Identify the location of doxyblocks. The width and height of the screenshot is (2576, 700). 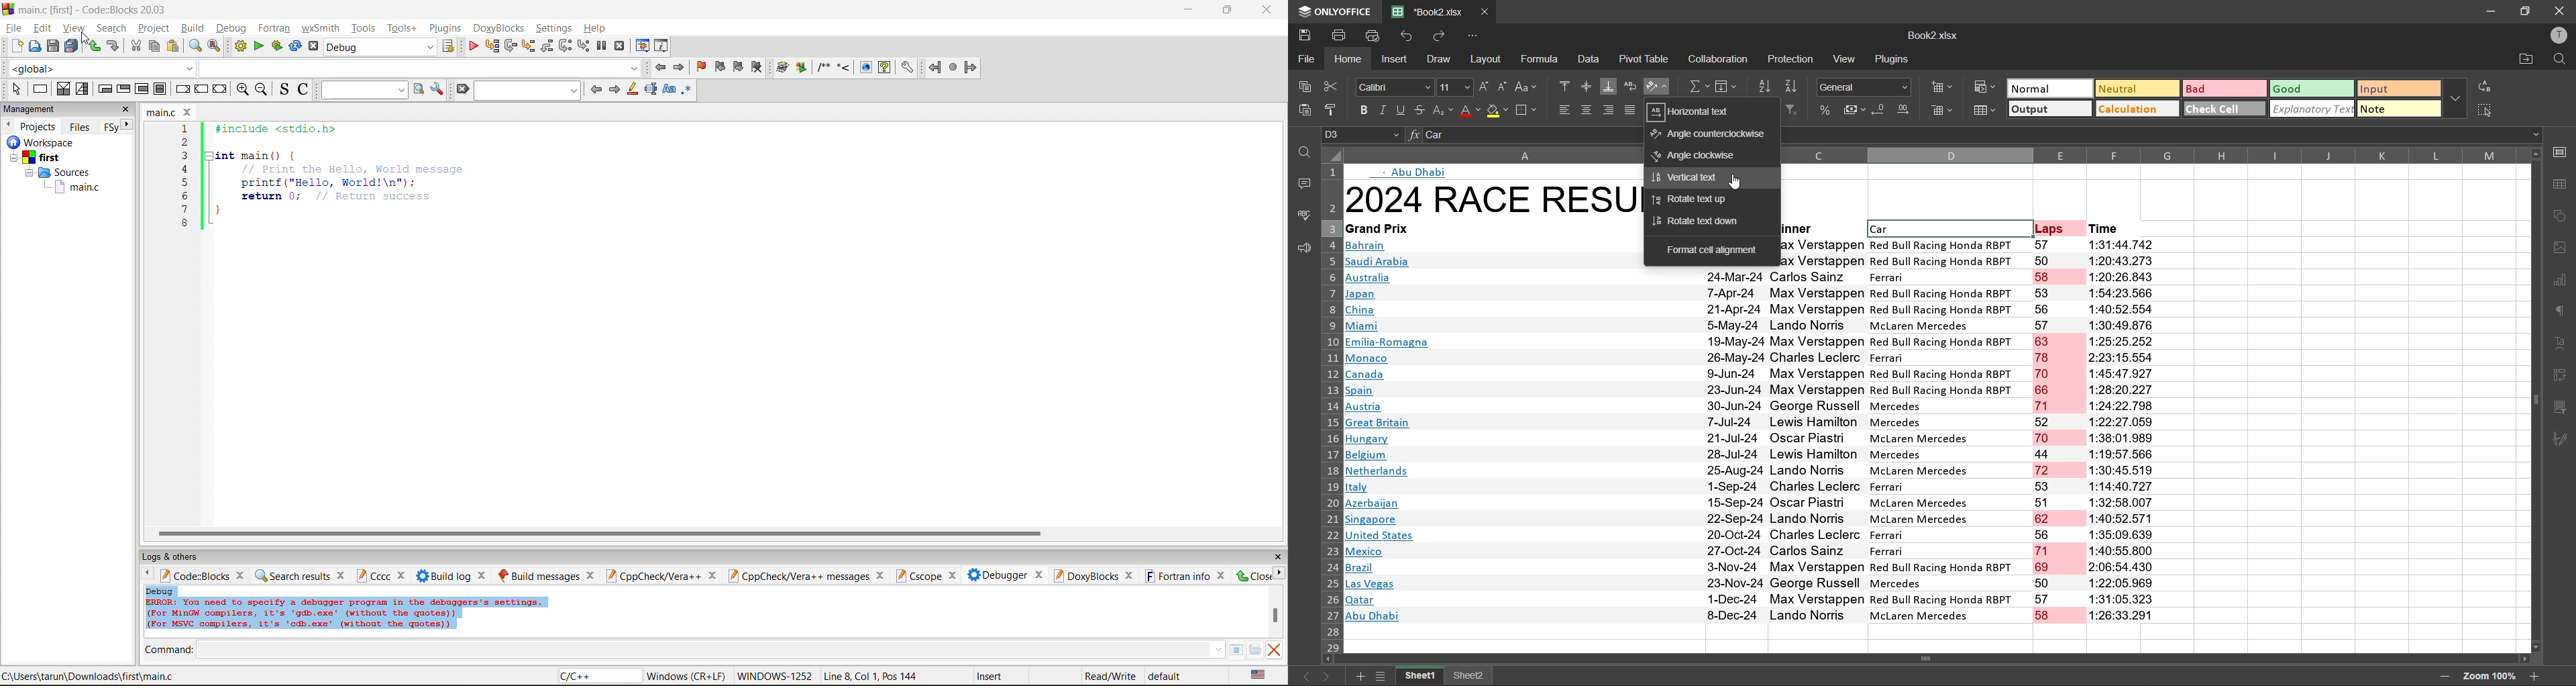
(499, 27).